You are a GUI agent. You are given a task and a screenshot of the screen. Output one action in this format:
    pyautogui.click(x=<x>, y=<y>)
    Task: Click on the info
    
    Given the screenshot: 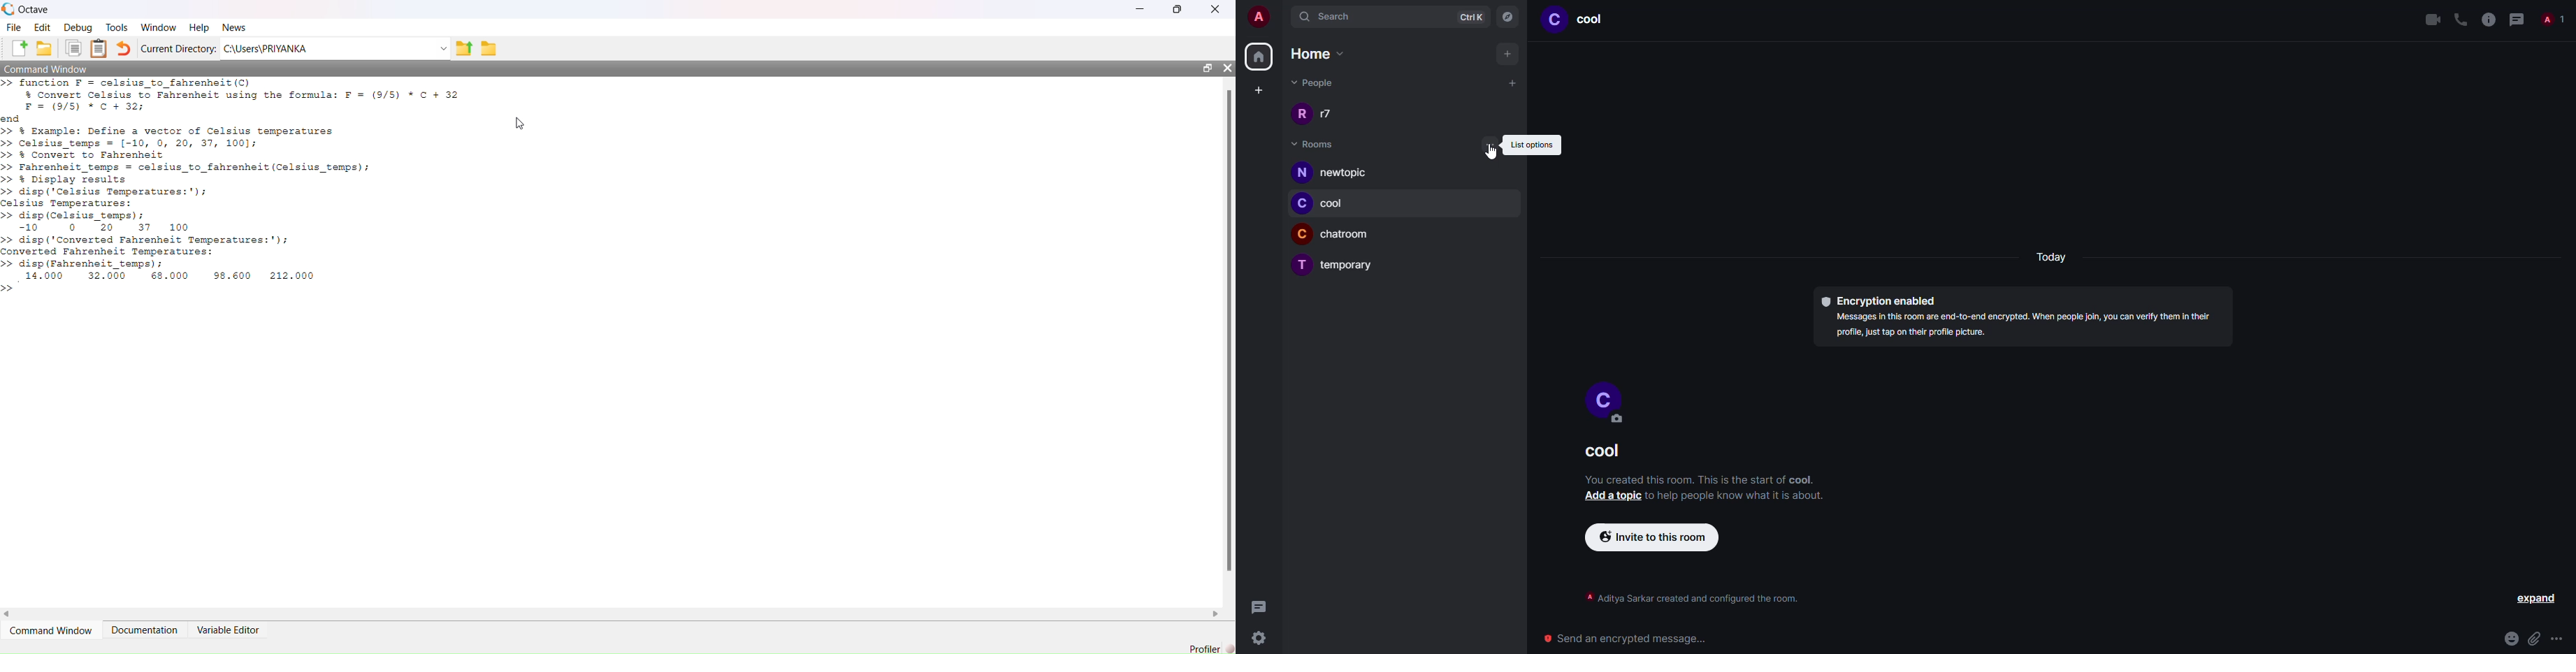 What is the action you would take?
    pyautogui.click(x=2486, y=19)
    